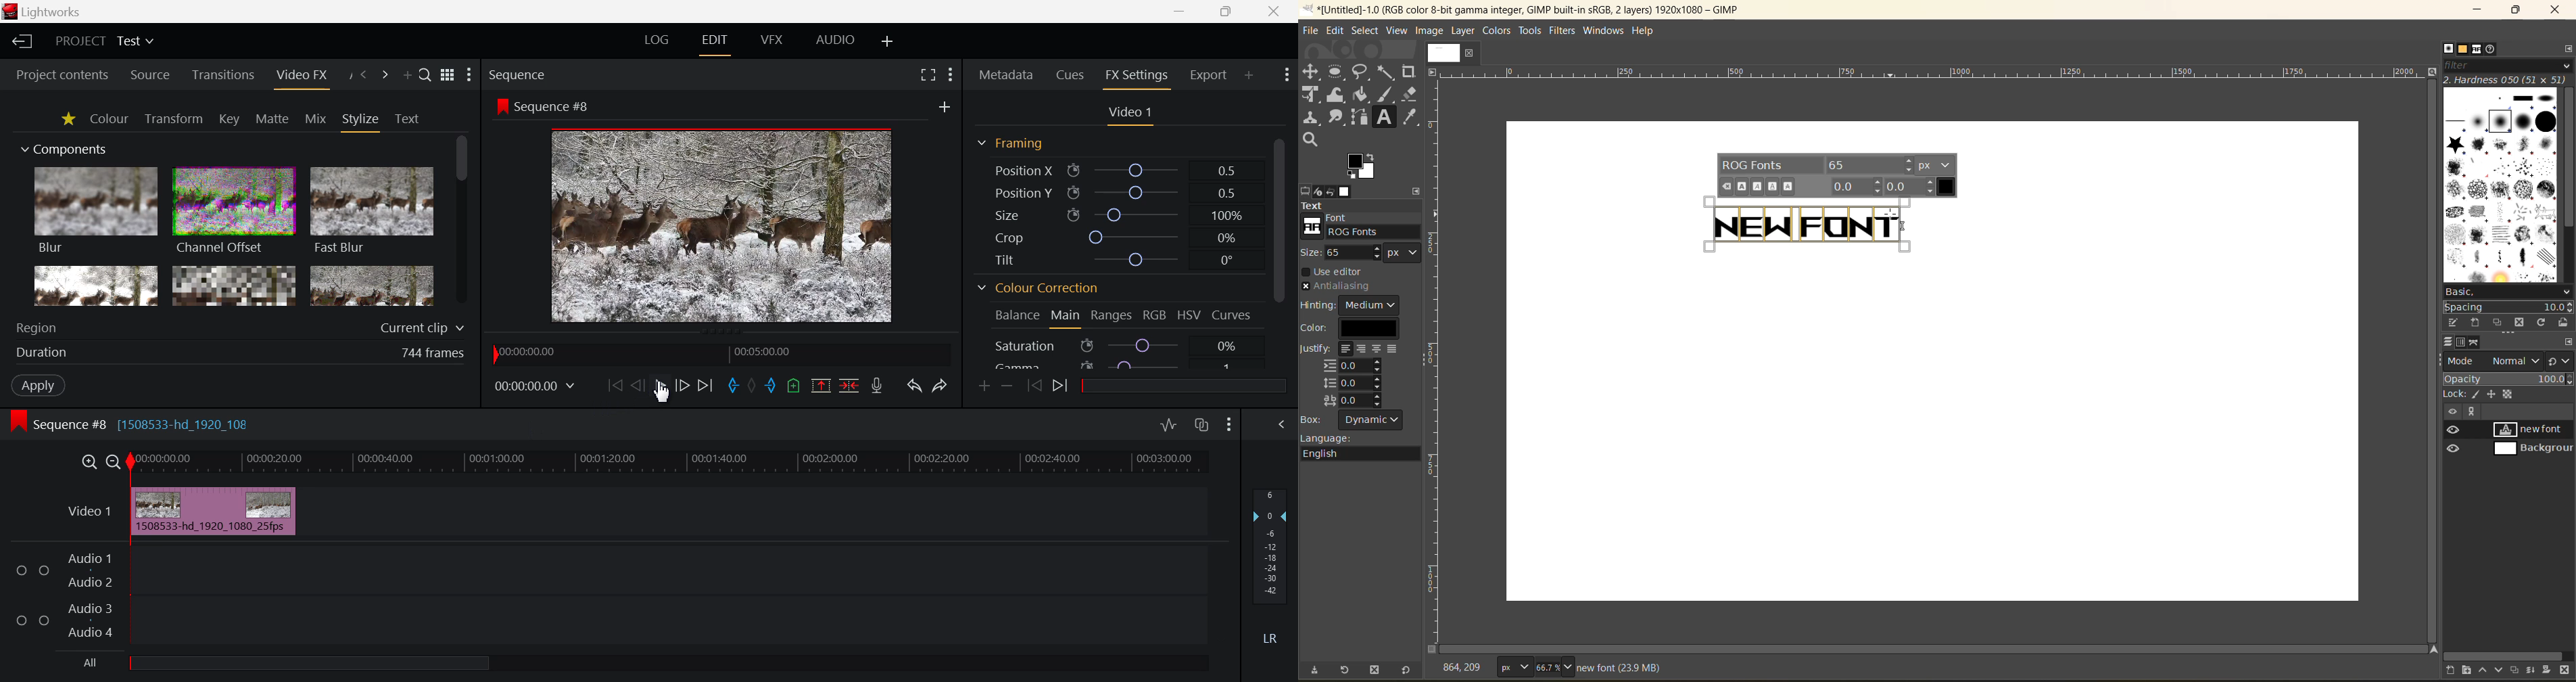  Describe the element at coordinates (1270, 562) in the screenshot. I see `Decibel Level` at that location.